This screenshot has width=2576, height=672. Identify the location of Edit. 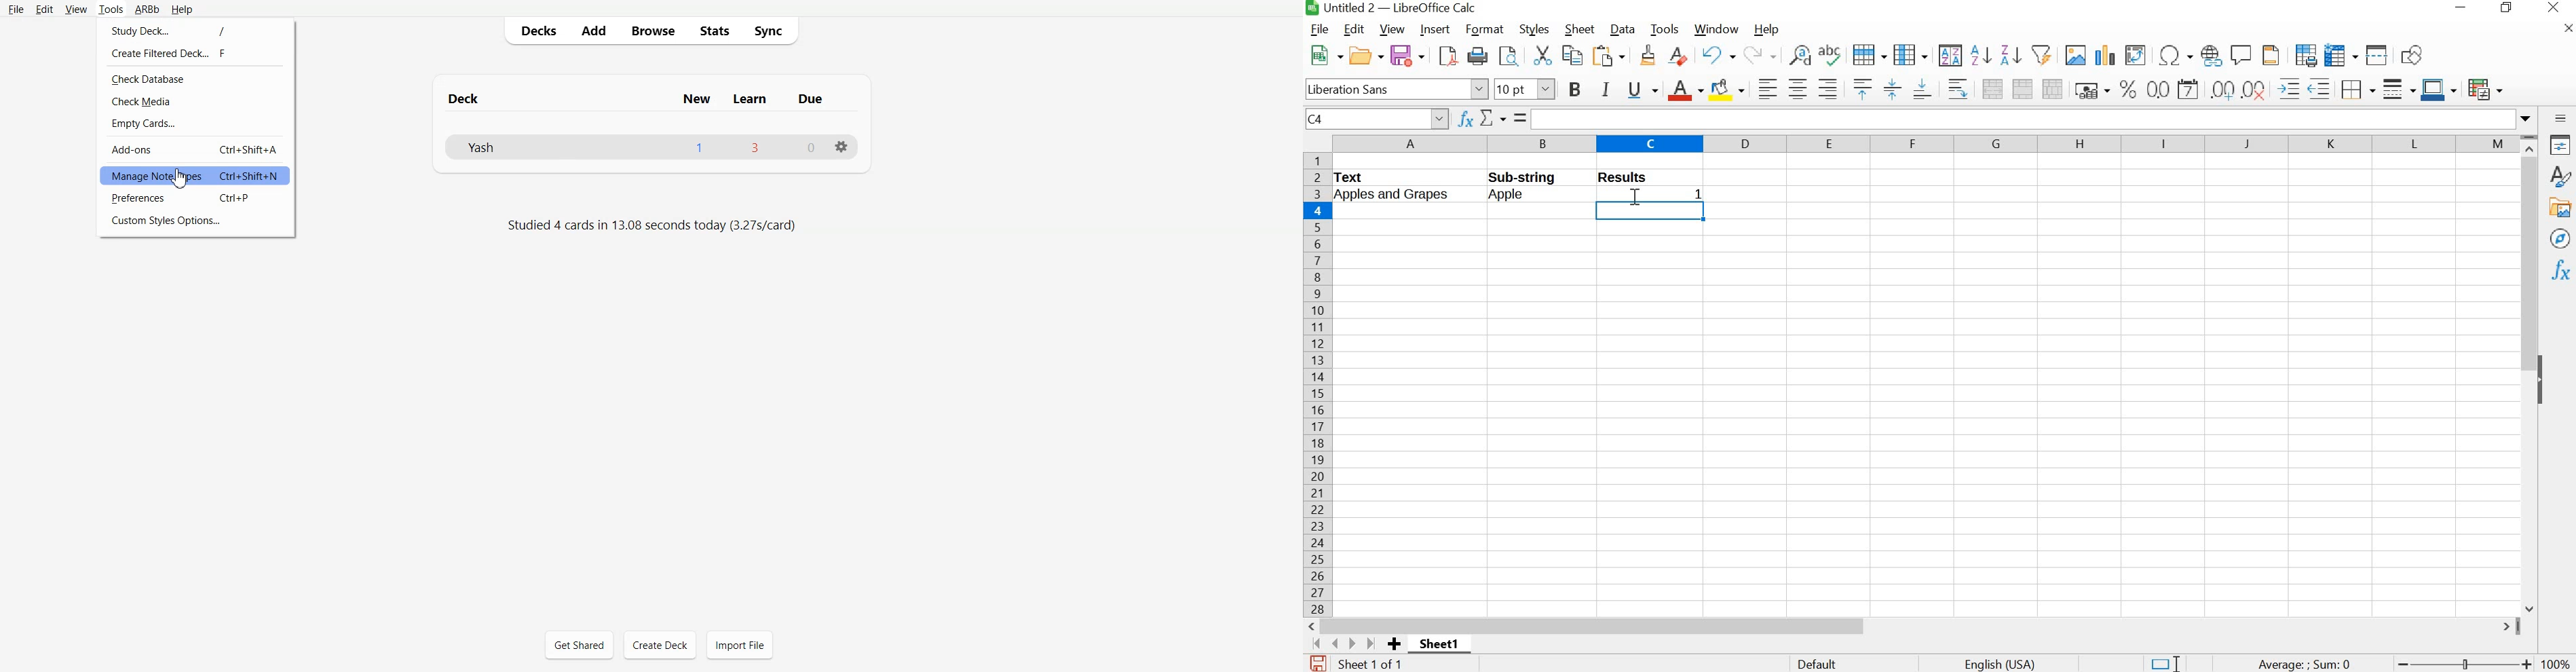
(45, 10).